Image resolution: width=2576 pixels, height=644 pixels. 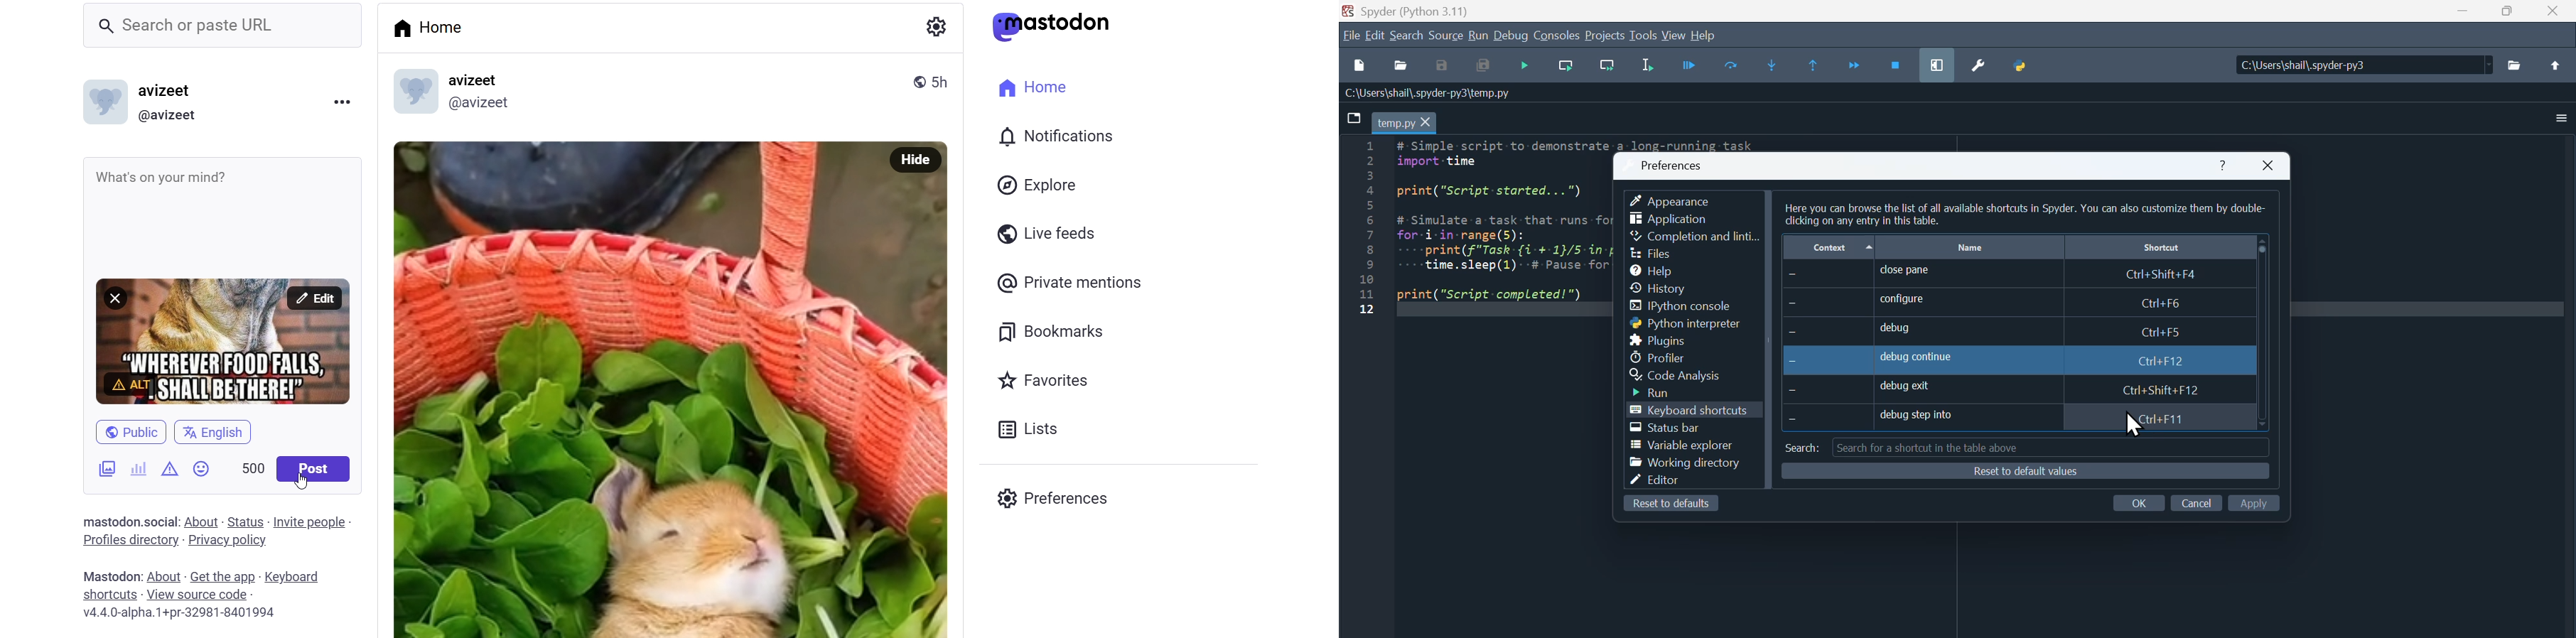 What do you see at coordinates (1732, 66) in the screenshot?
I see `Run current cell` at bounding box center [1732, 66].